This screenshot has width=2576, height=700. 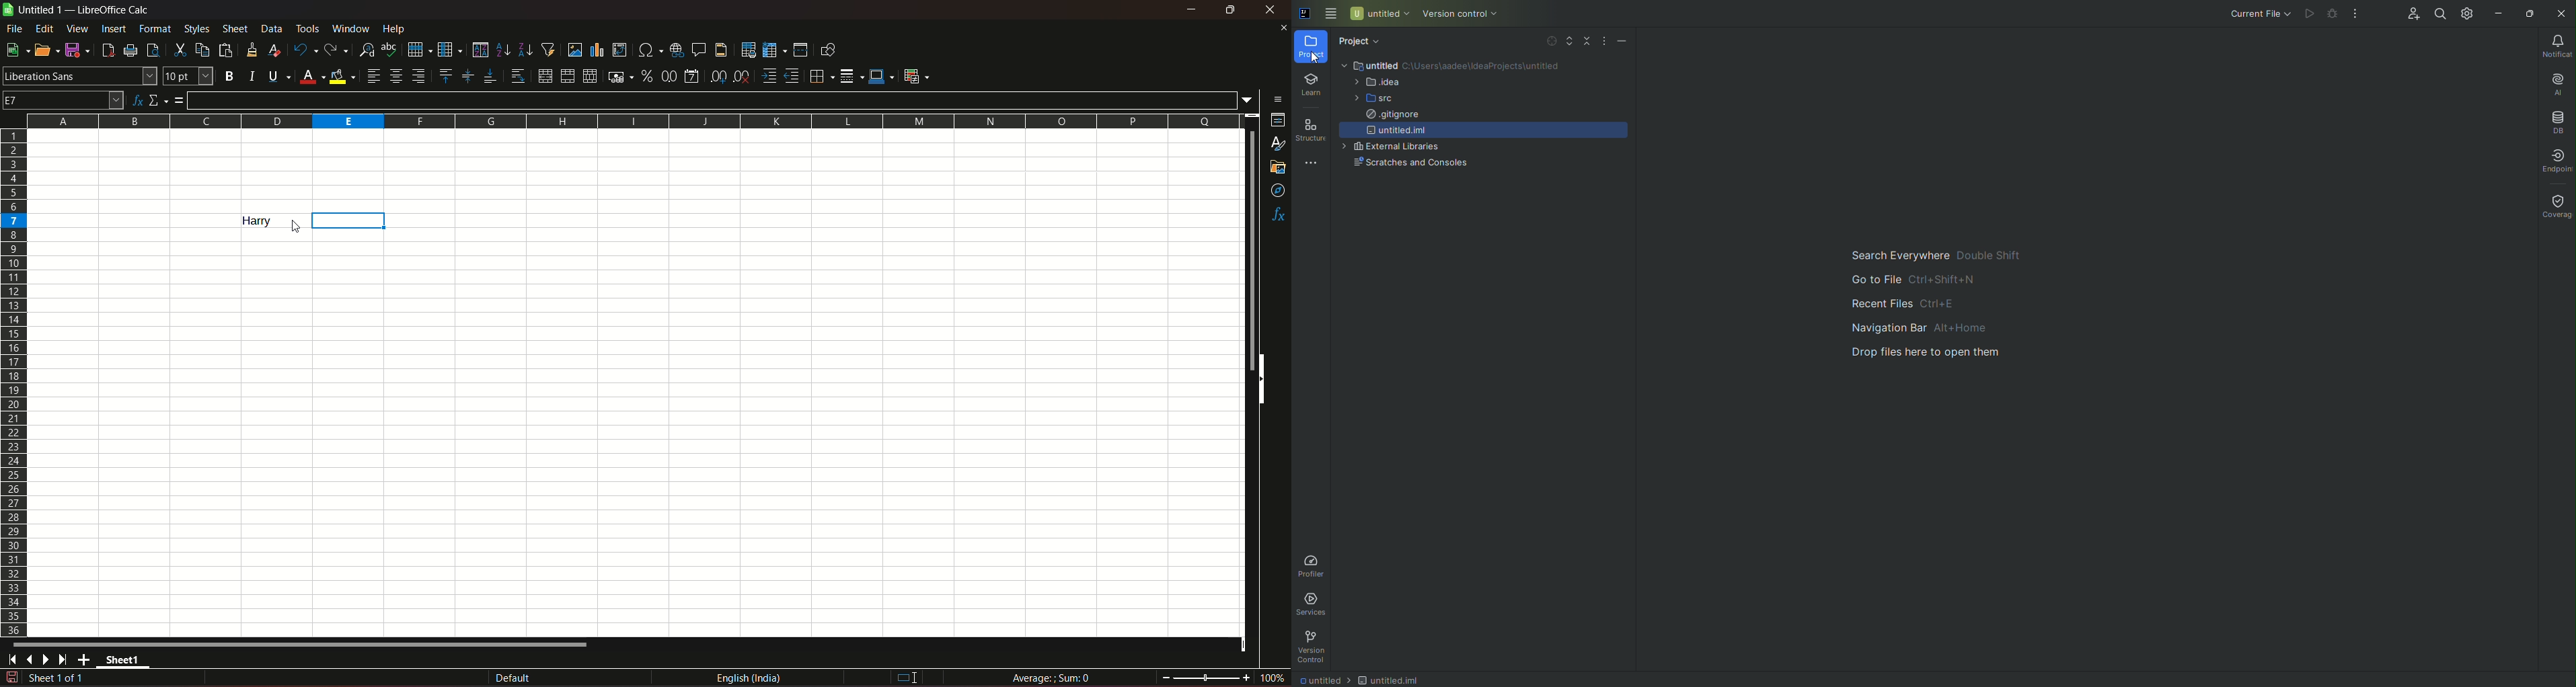 I want to click on align top, so click(x=445, y=75).